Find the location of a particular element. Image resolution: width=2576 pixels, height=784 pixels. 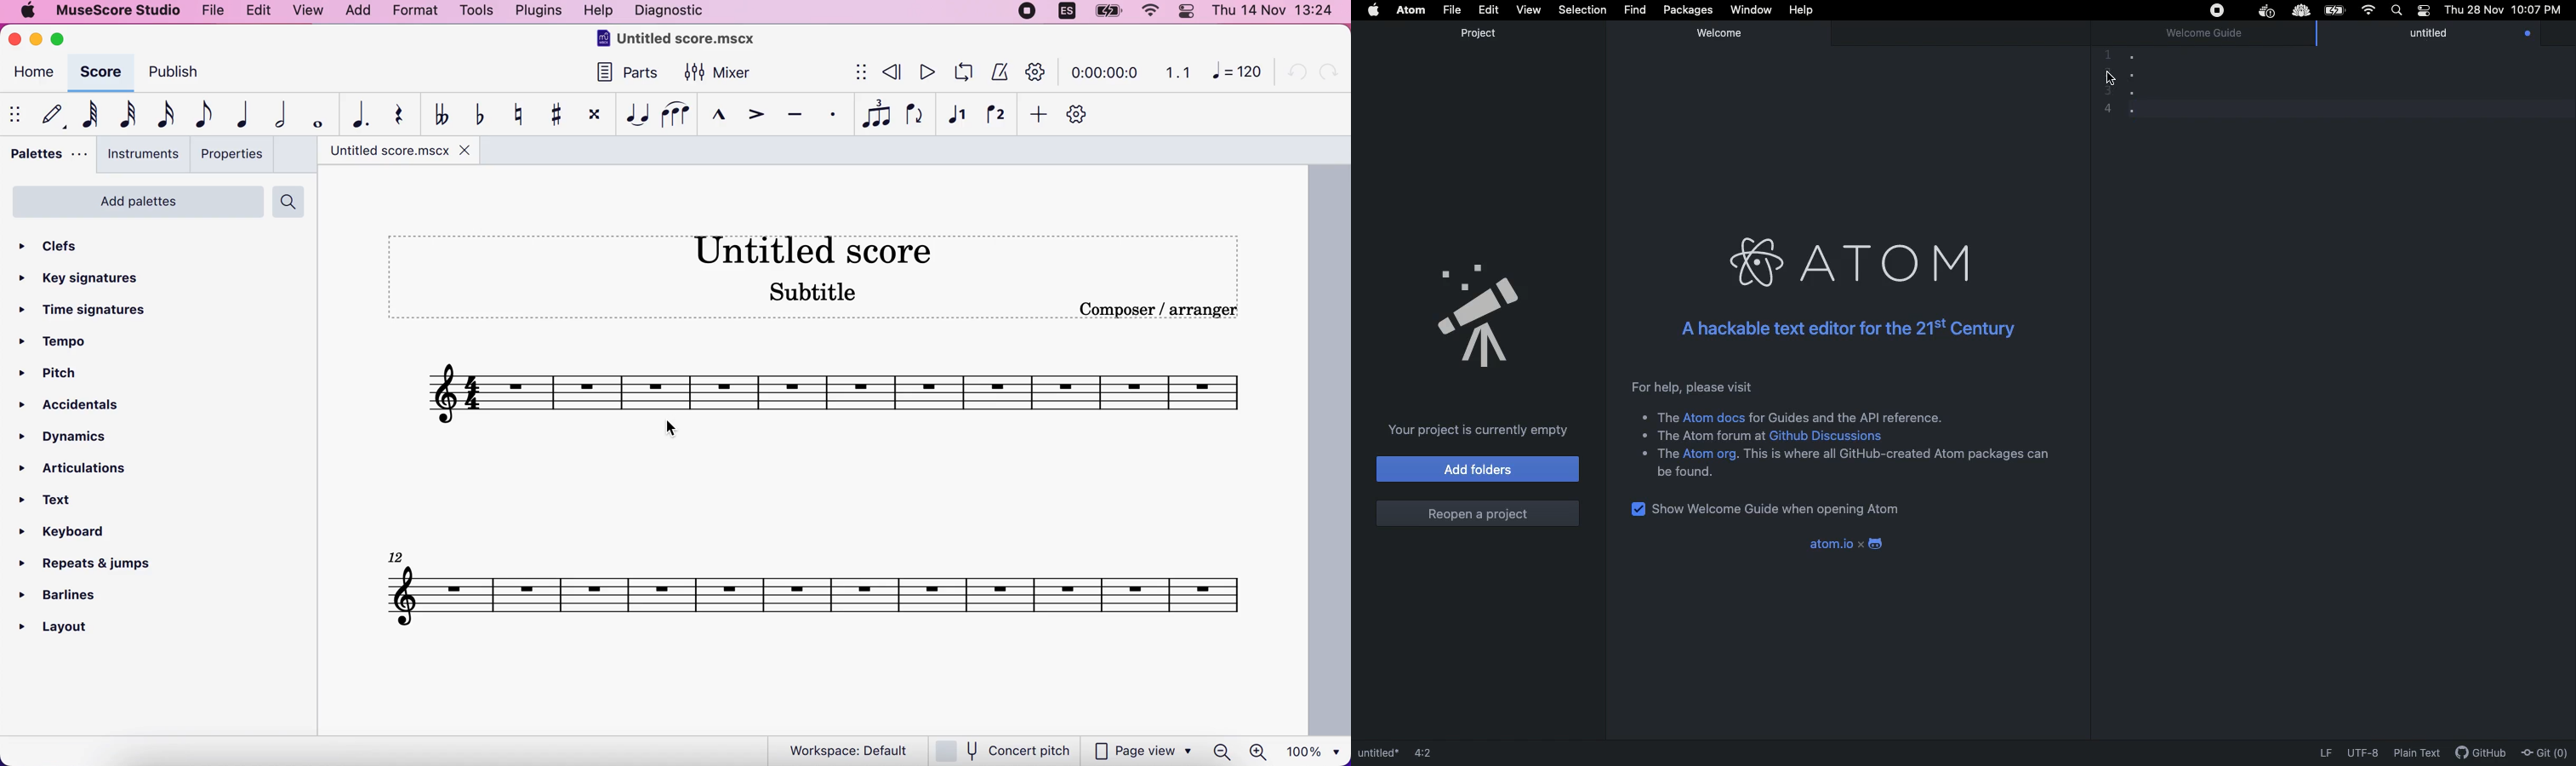

add is located at coordinates (1035, 114).